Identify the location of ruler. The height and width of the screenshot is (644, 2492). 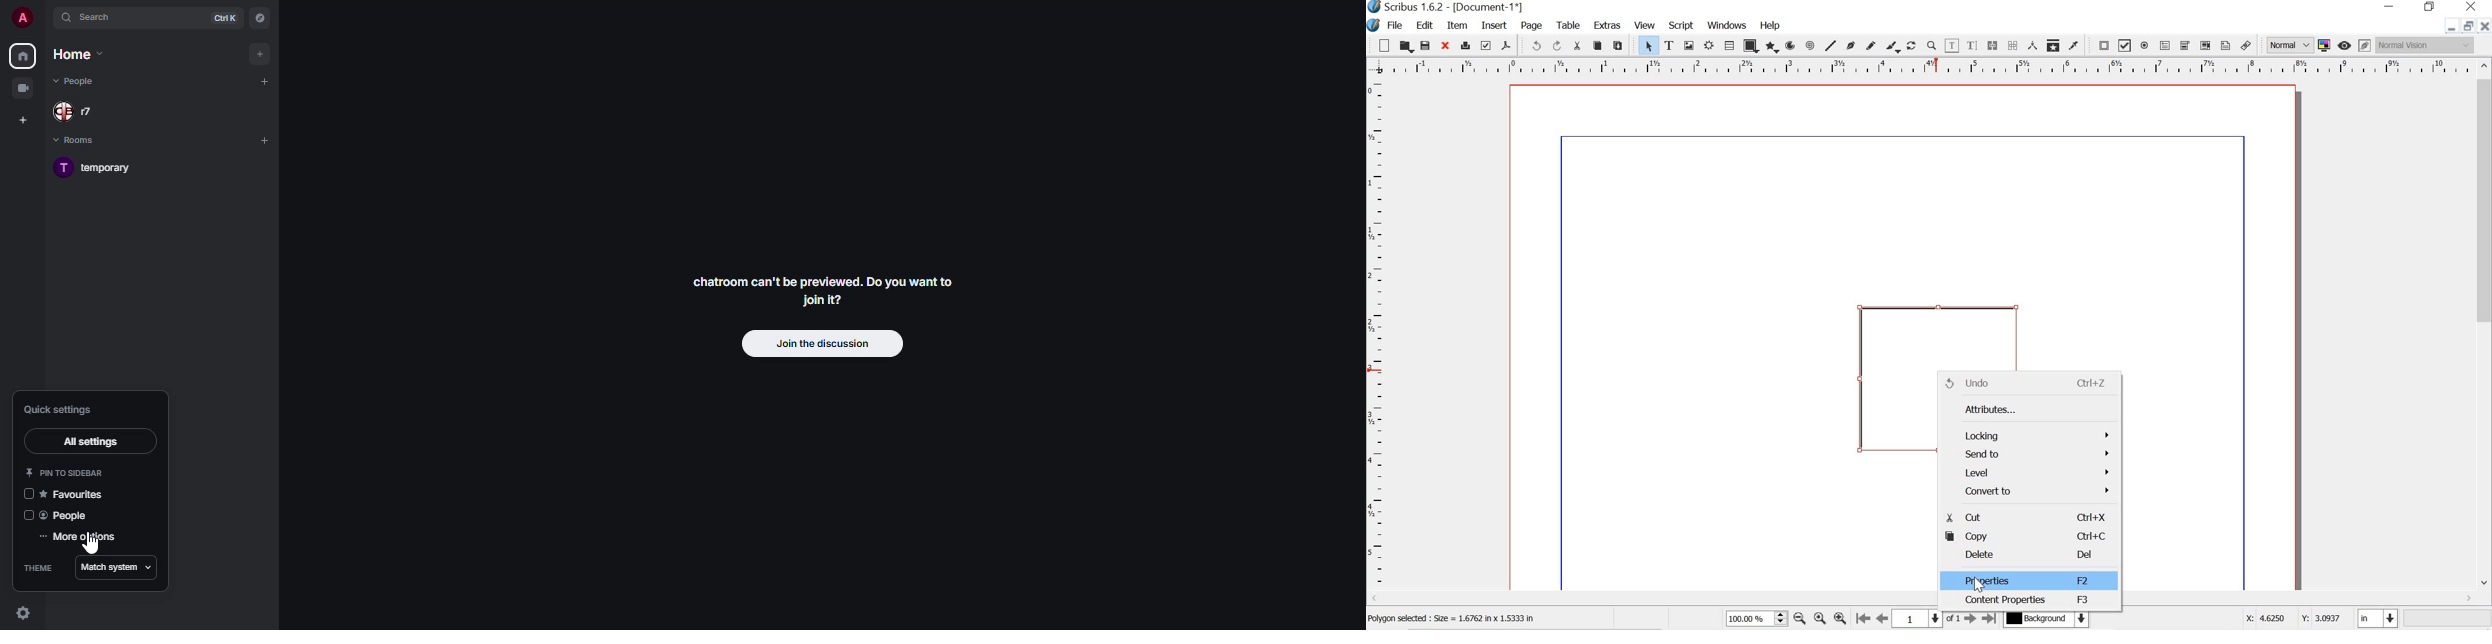
(1923, 66).